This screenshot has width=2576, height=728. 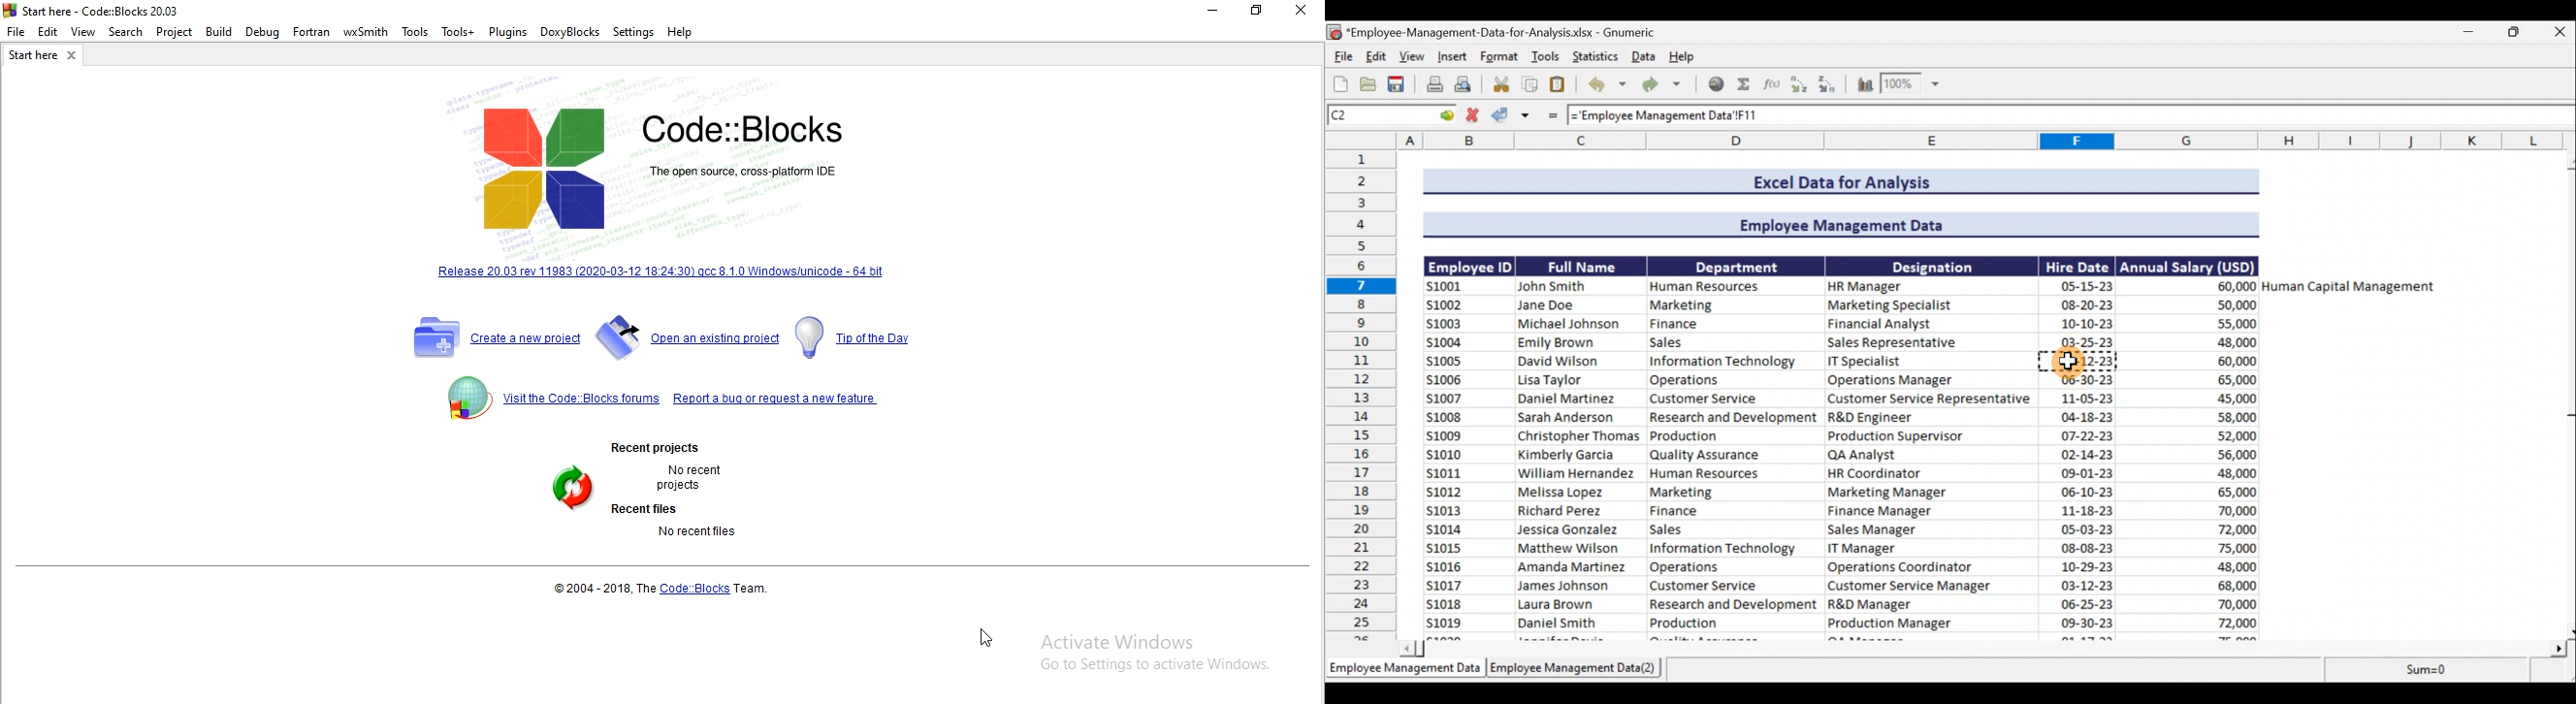 I want to click on Tools+, so click(x=458, y=33).